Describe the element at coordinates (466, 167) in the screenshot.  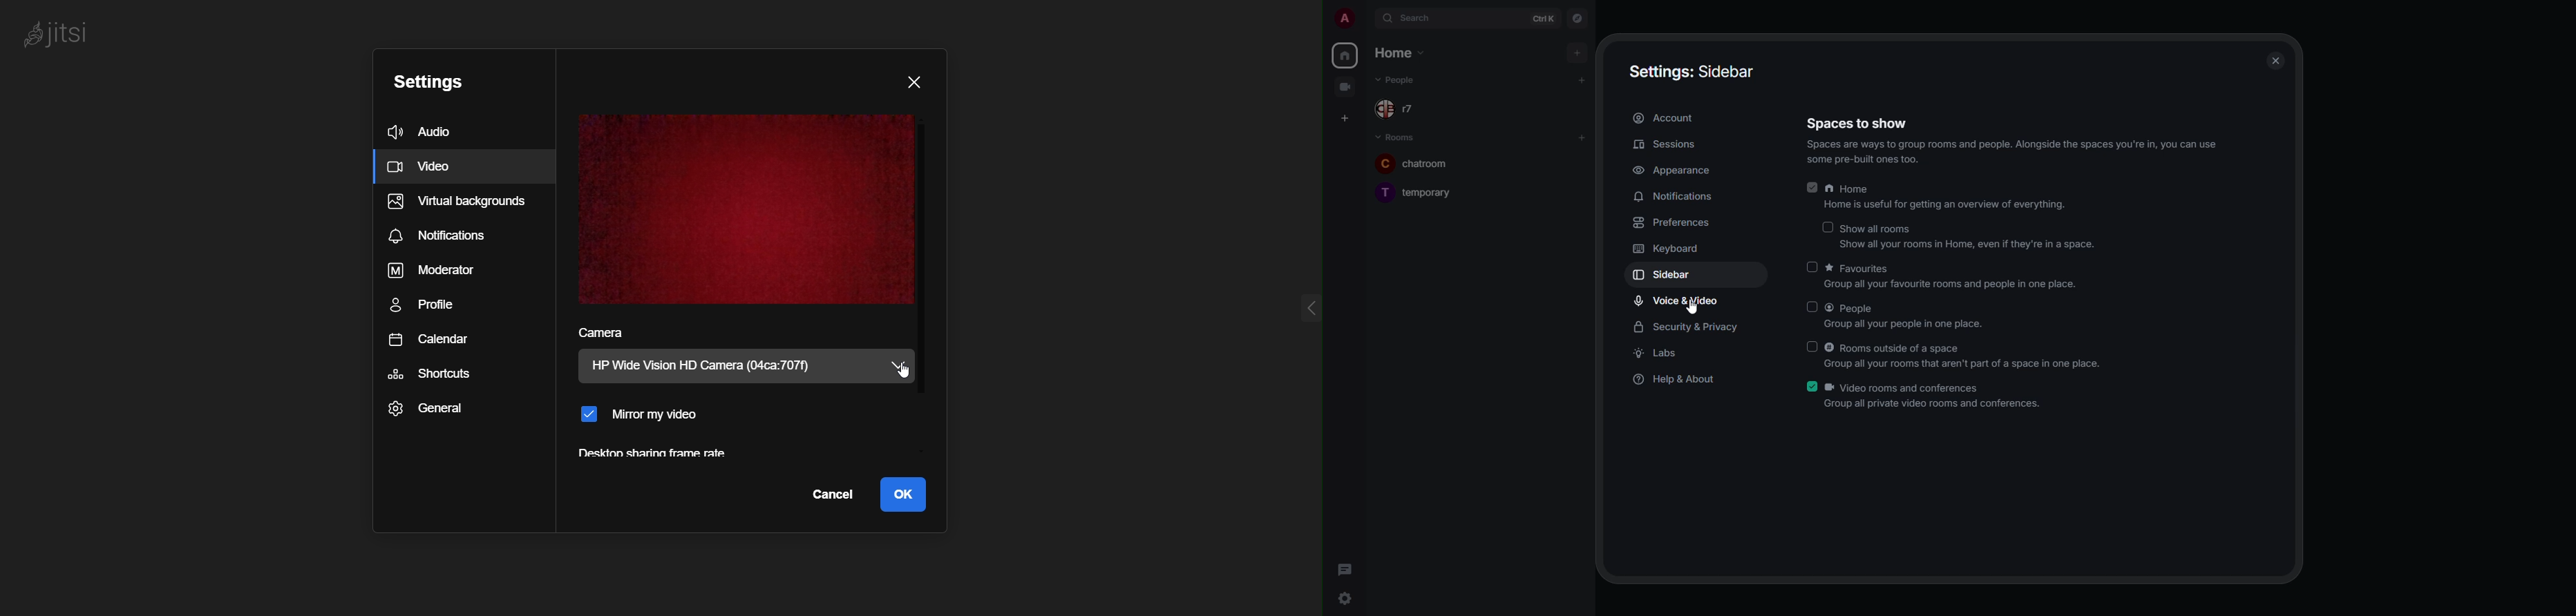
I see `Video` at that location.